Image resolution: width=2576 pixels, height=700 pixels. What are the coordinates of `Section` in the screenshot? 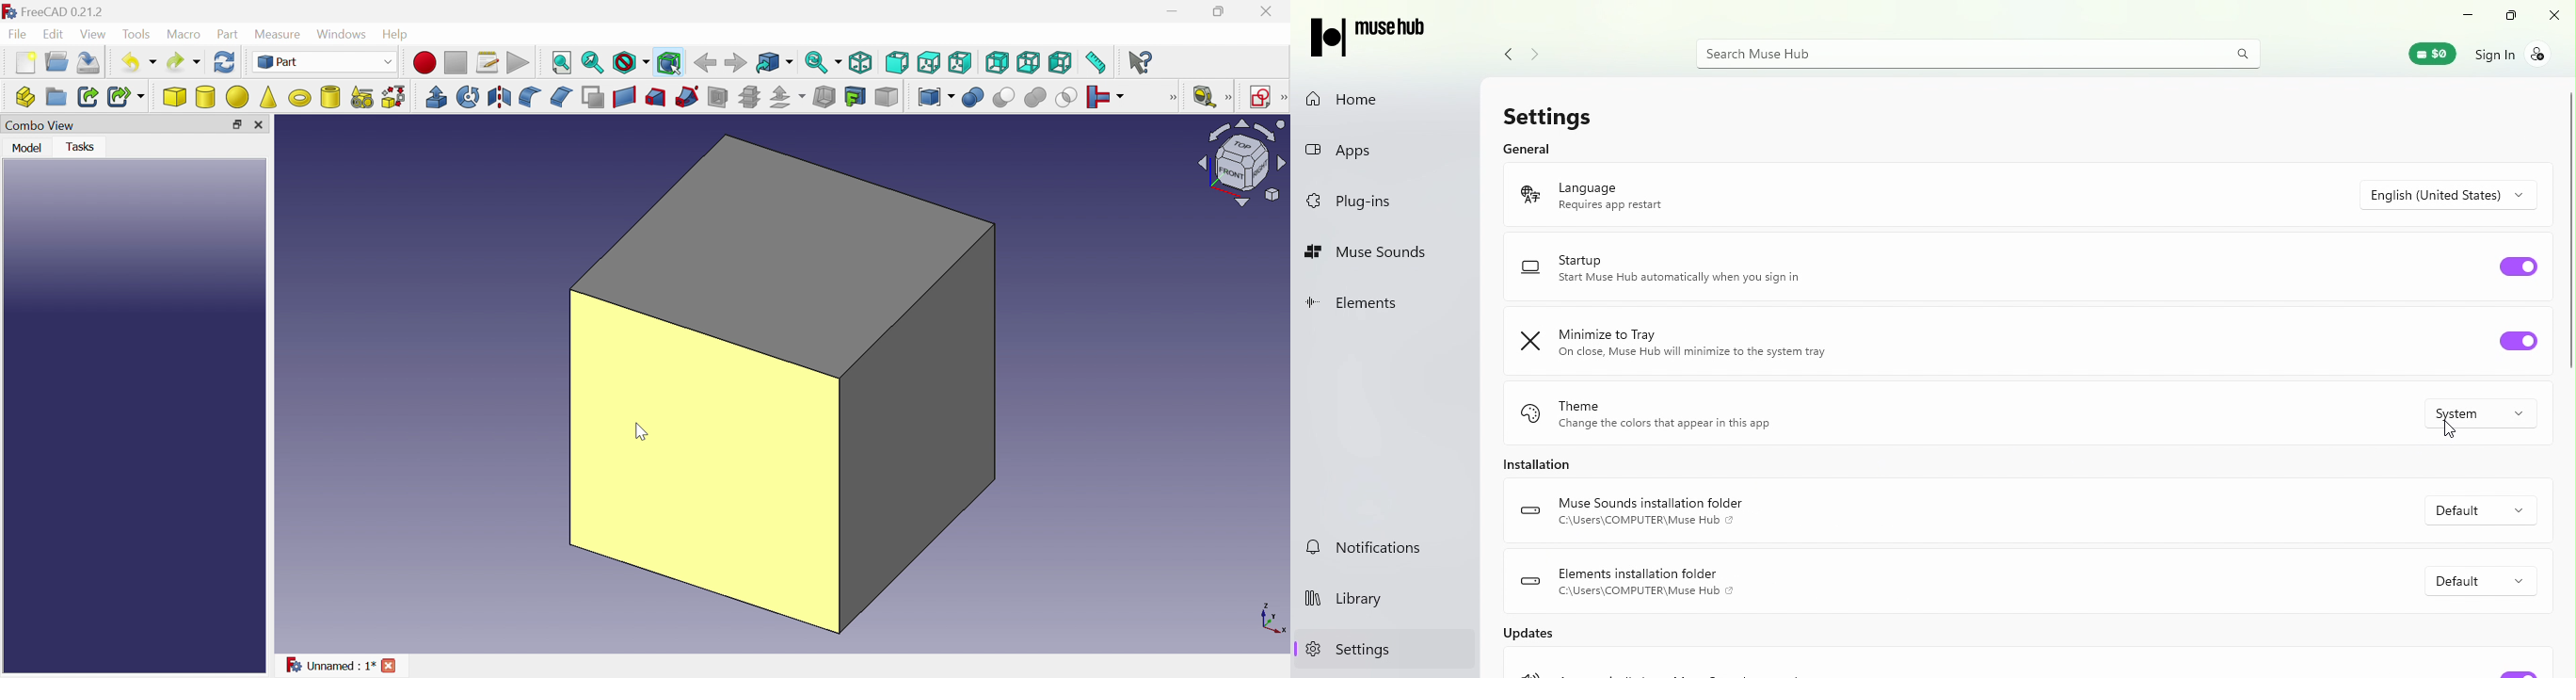 It's located at (718, 96).